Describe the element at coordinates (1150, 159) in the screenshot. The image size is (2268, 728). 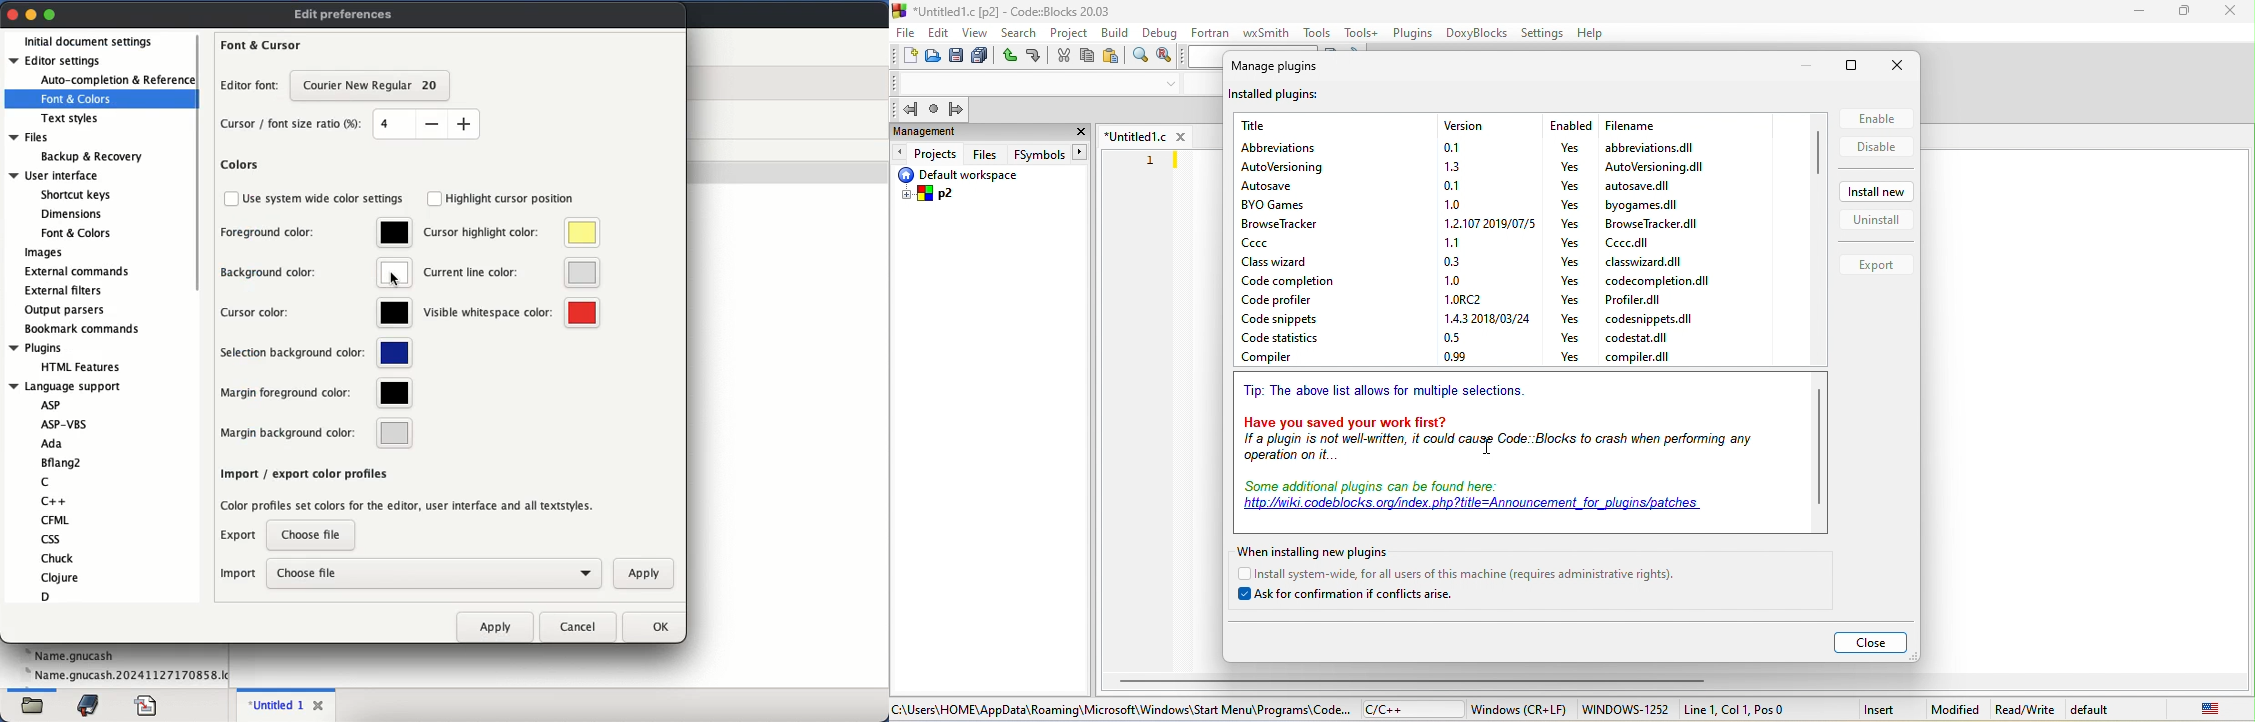
I see `line number` at that location.